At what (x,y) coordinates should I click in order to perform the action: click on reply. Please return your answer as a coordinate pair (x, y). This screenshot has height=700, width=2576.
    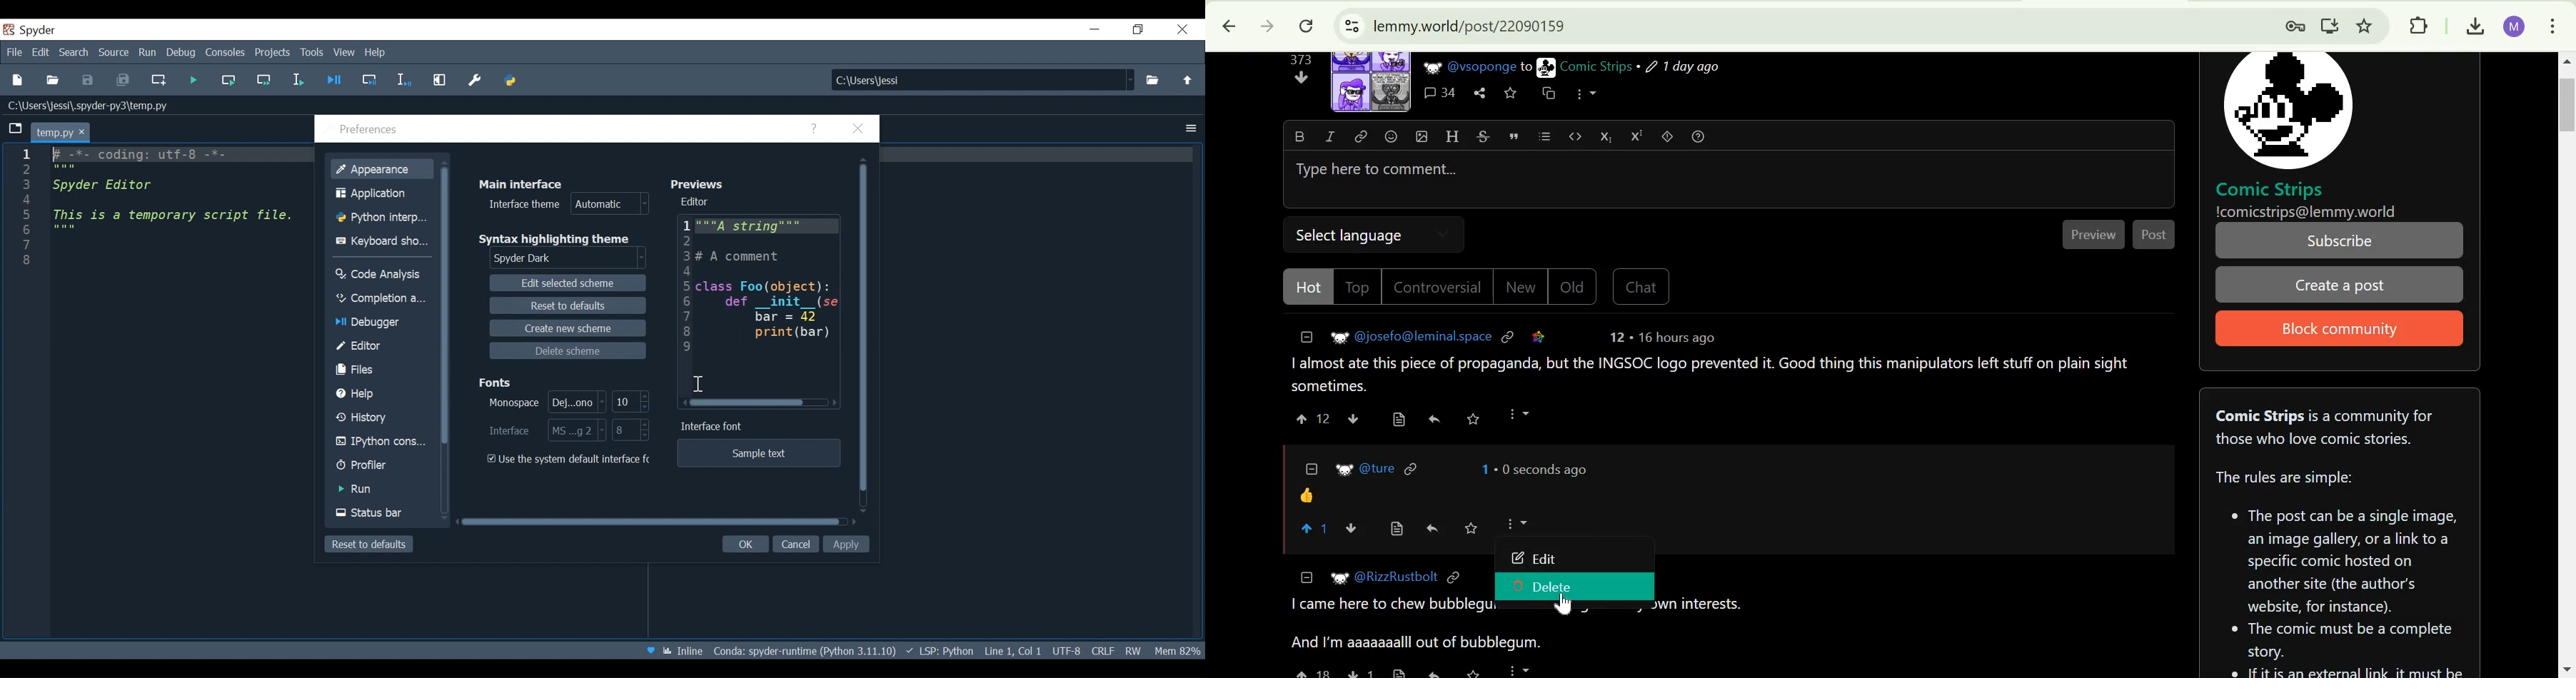
    Looking at the image, I should click on (1432, 529).